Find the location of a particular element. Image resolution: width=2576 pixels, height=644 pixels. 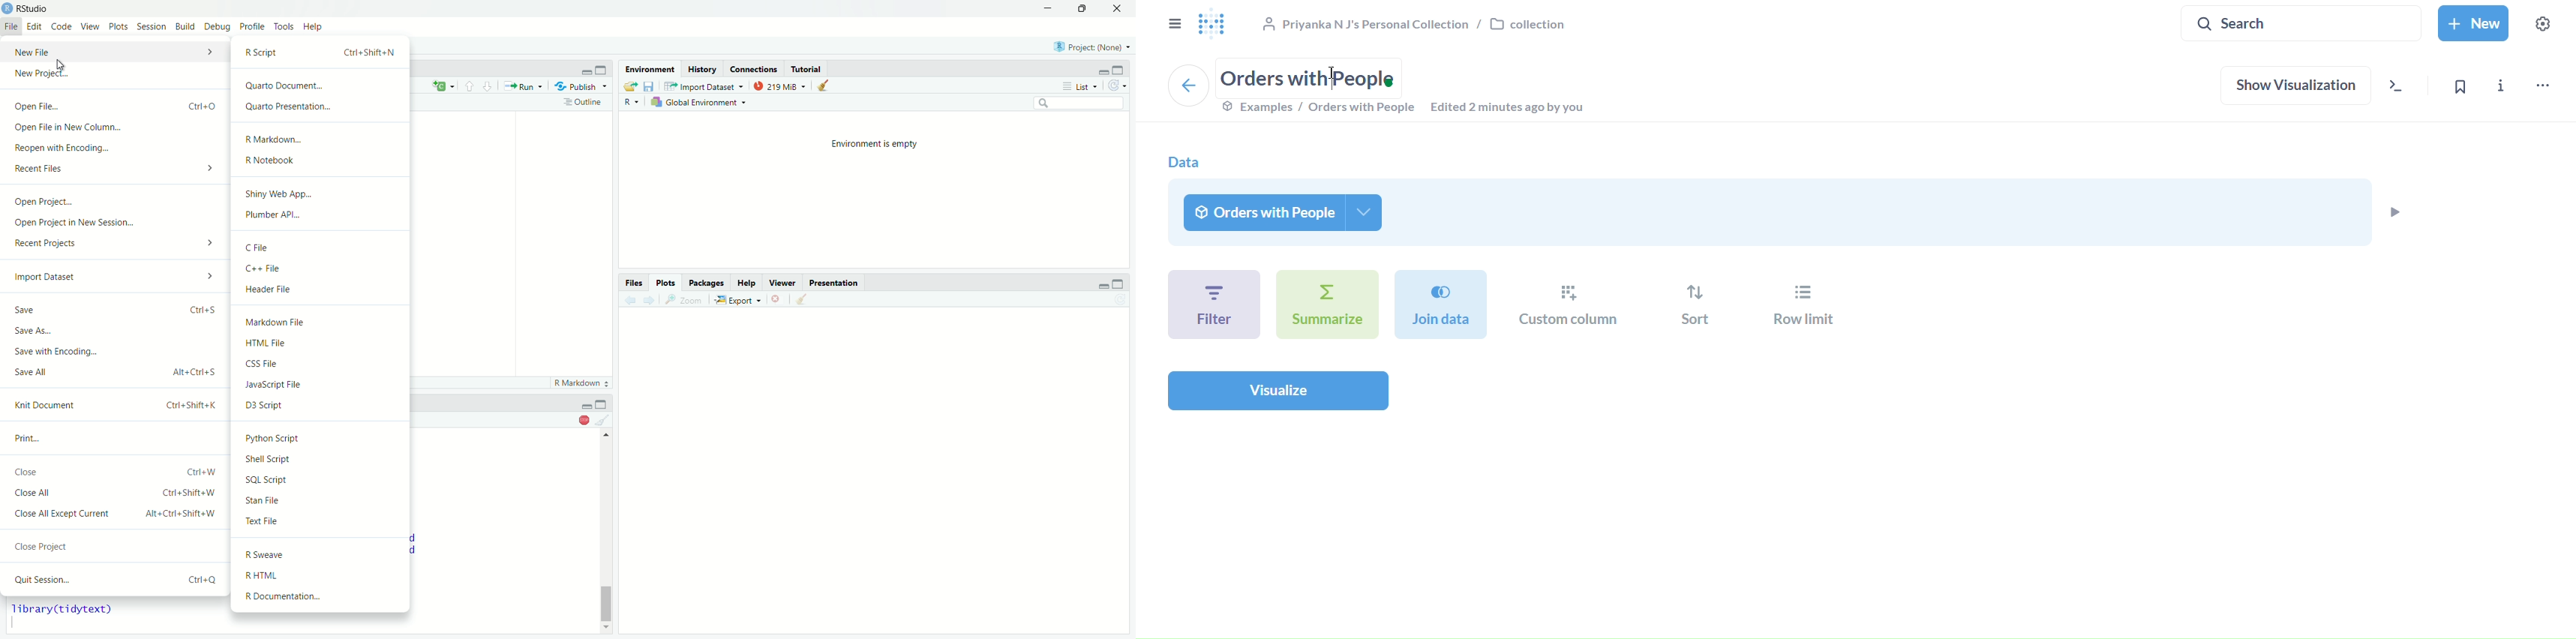

Save with Encoding. is located at coordinates (112, 350).